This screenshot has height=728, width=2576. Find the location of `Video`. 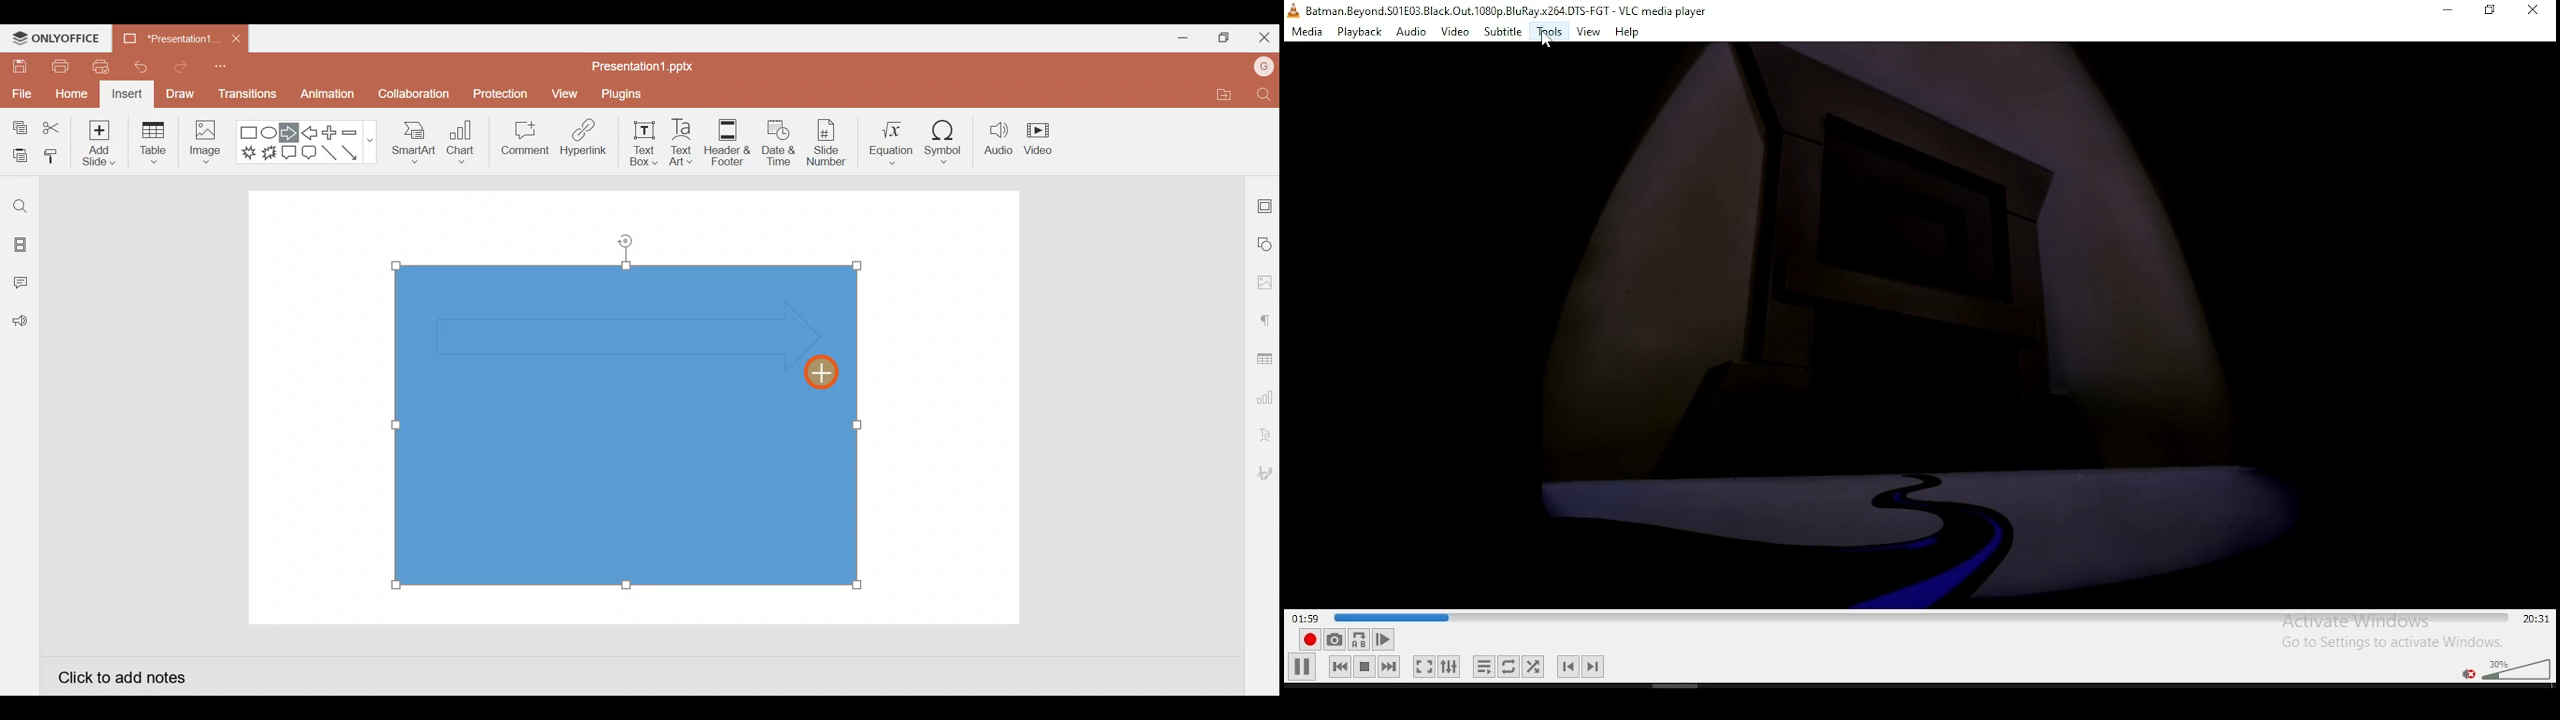

Video is located at coordinates (1040, 136).